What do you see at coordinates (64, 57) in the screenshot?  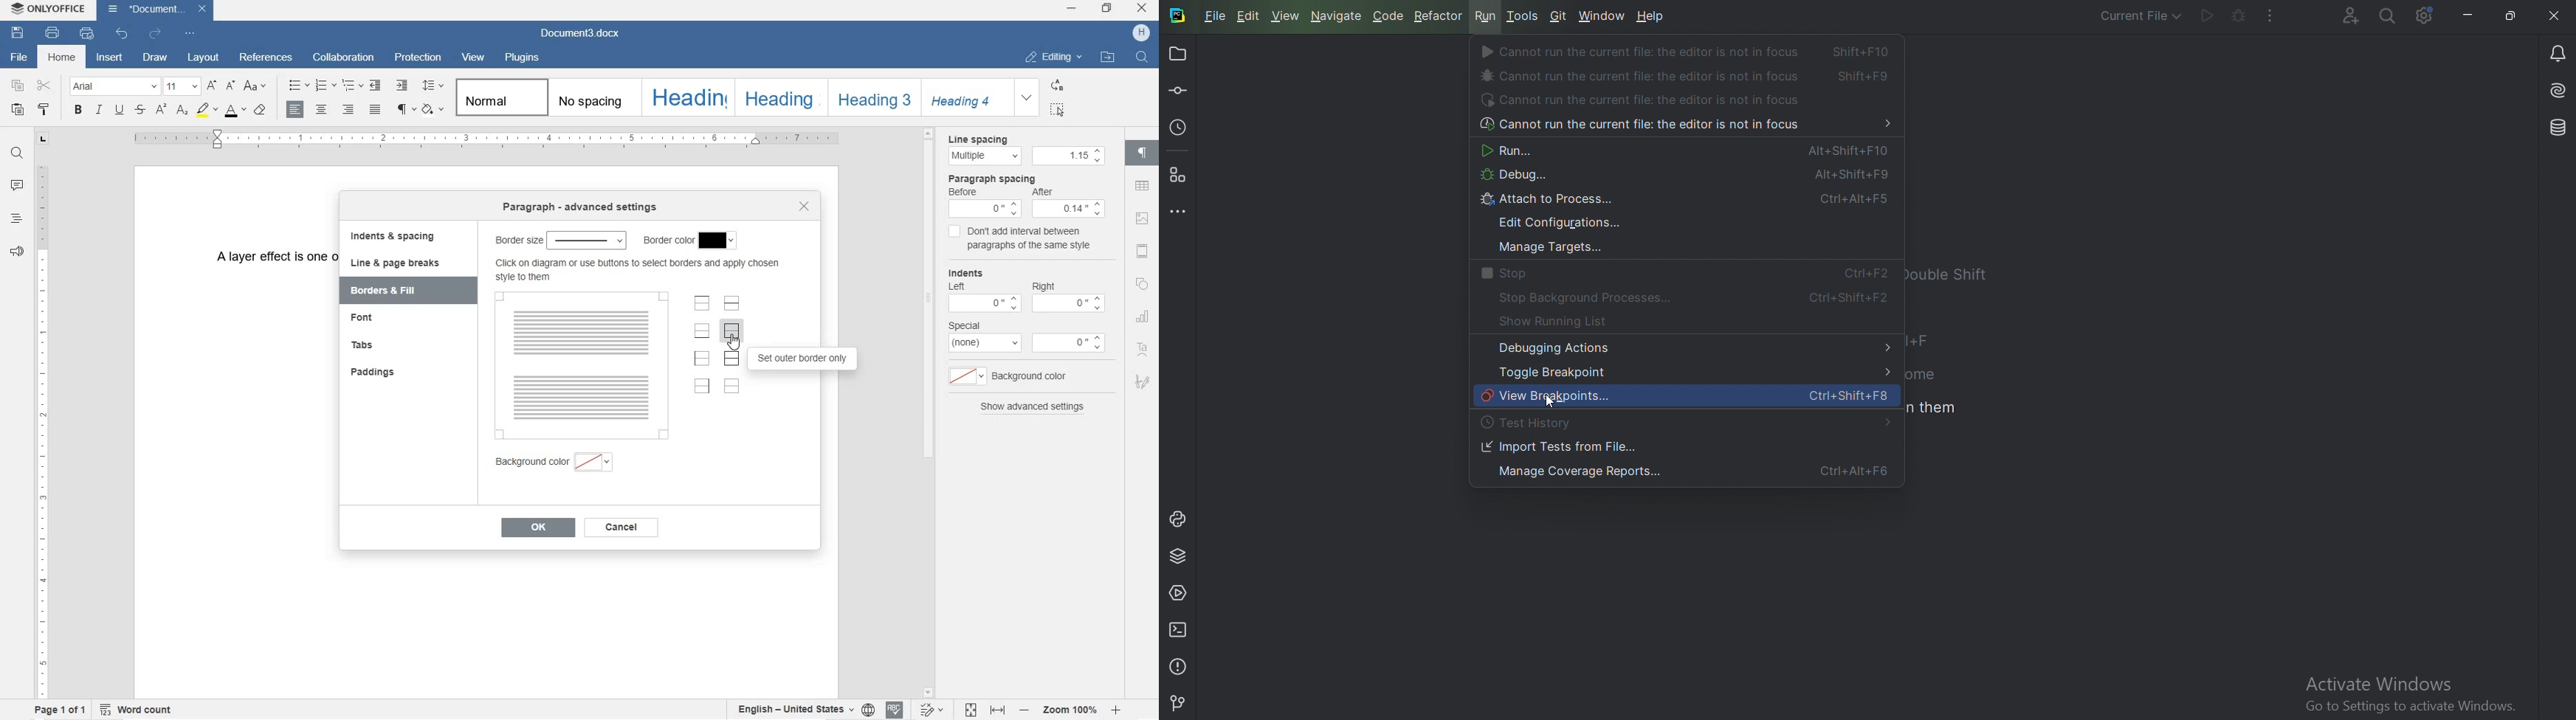 I see `HOME` at bounding box center [64, 57].